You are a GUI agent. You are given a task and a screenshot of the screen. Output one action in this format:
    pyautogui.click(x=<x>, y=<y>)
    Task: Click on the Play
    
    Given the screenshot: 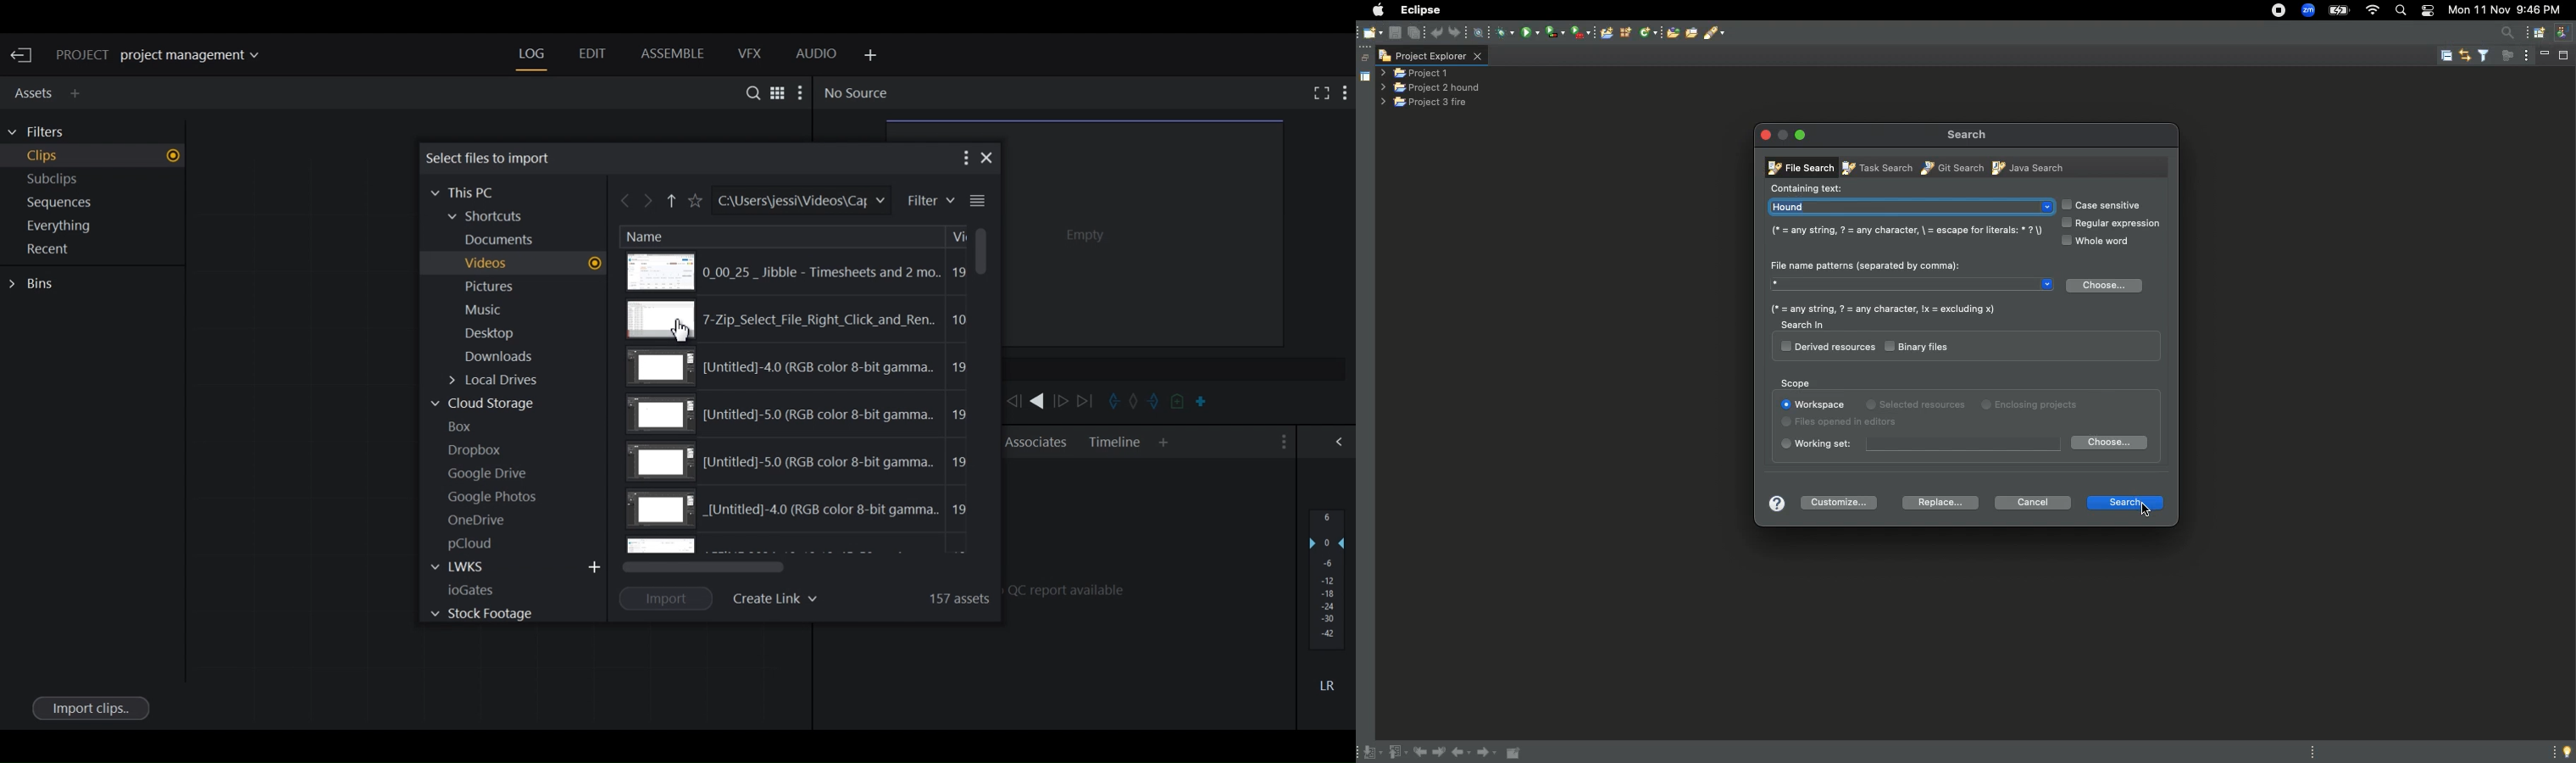 What is the action you would take?
    pyautogui.click(x=1037, y=401)
    